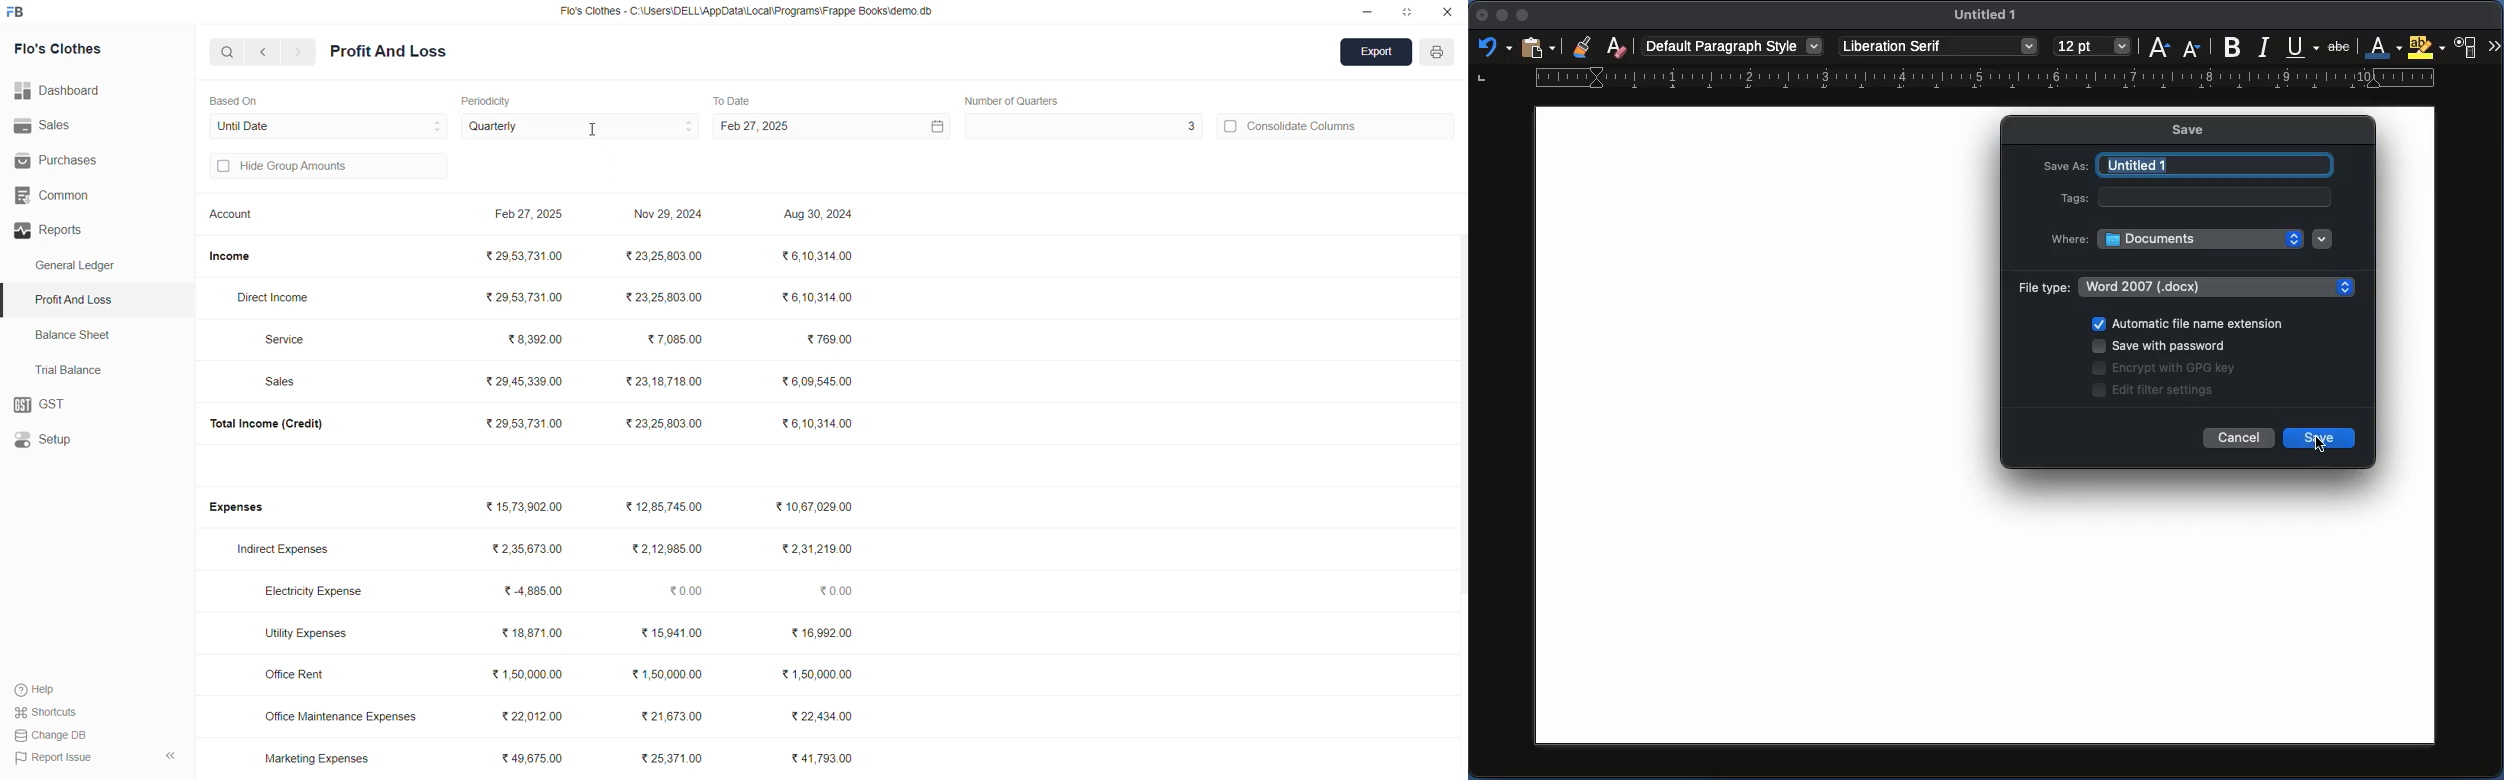 Image resolution: width=2520 pixels, height=784 pixels. I want to click on Periodicity, so click(489, 99).